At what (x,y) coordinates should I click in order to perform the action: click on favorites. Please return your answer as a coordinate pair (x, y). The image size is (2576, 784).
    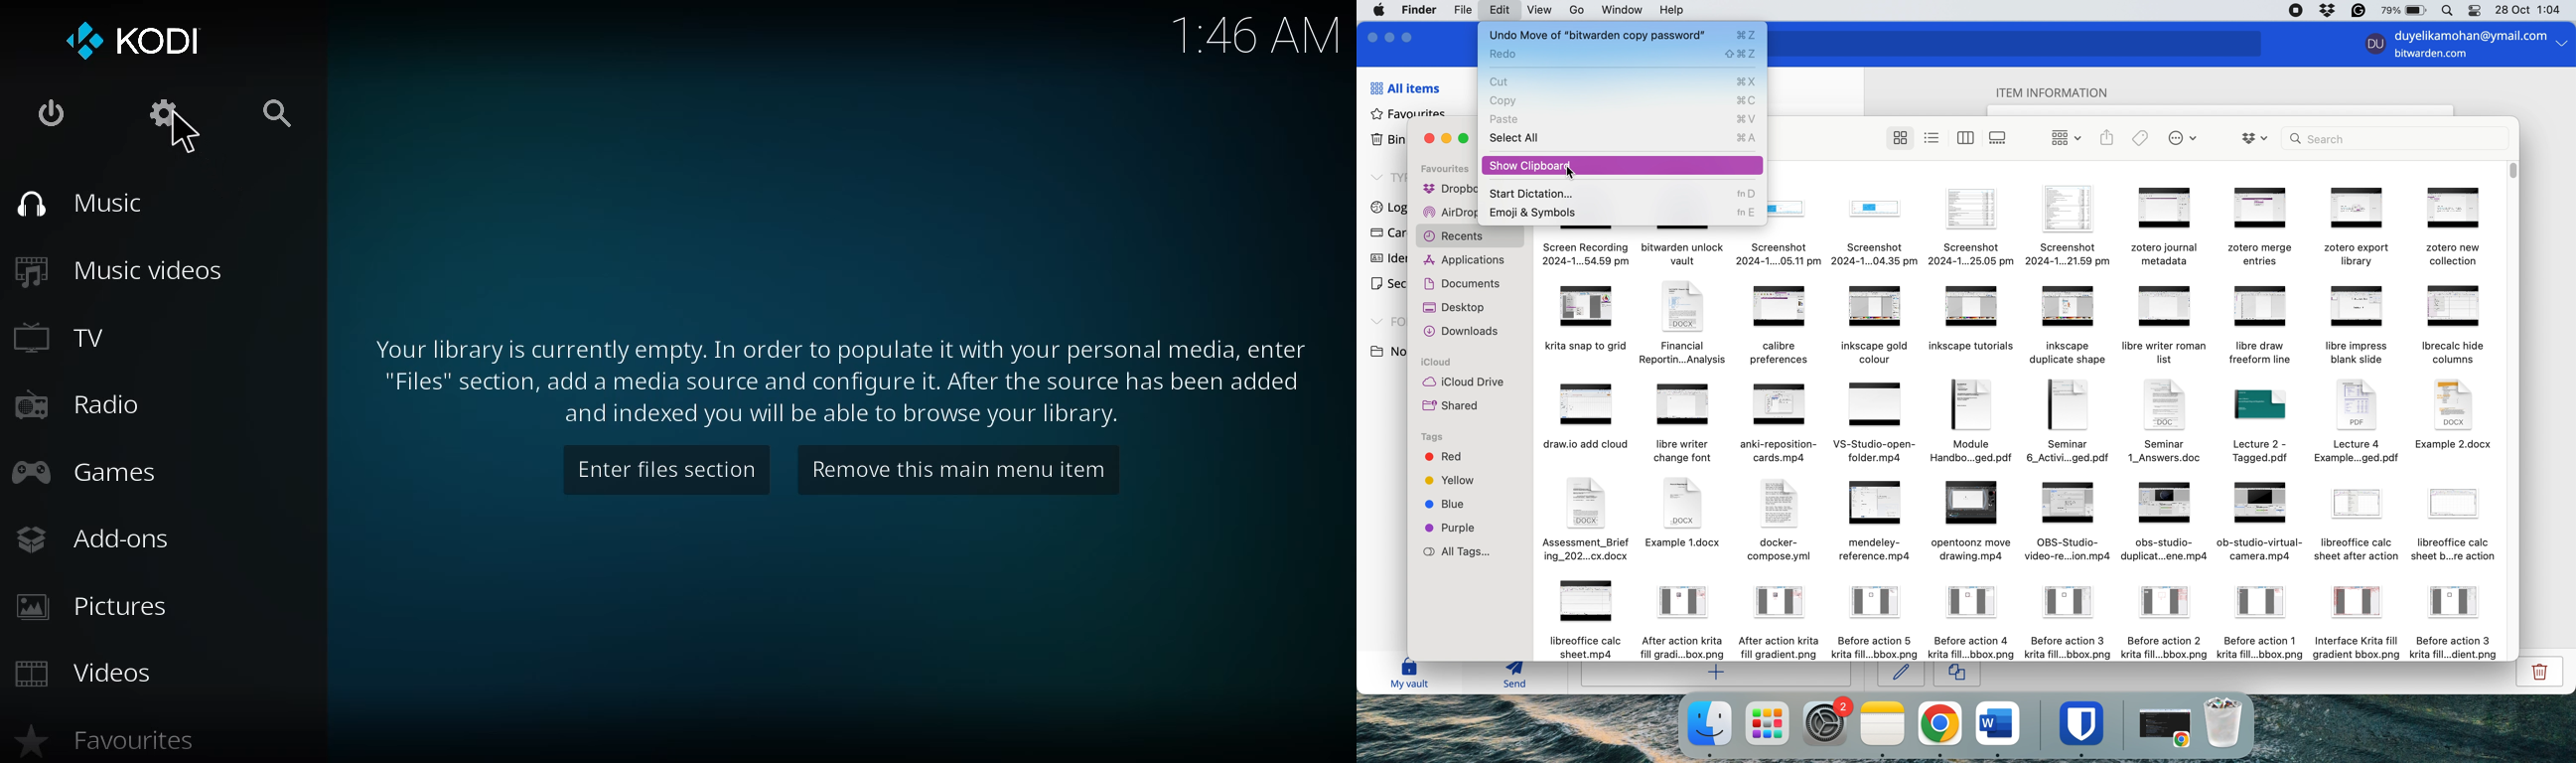
    Looking at the image, I should click on (104, 739).